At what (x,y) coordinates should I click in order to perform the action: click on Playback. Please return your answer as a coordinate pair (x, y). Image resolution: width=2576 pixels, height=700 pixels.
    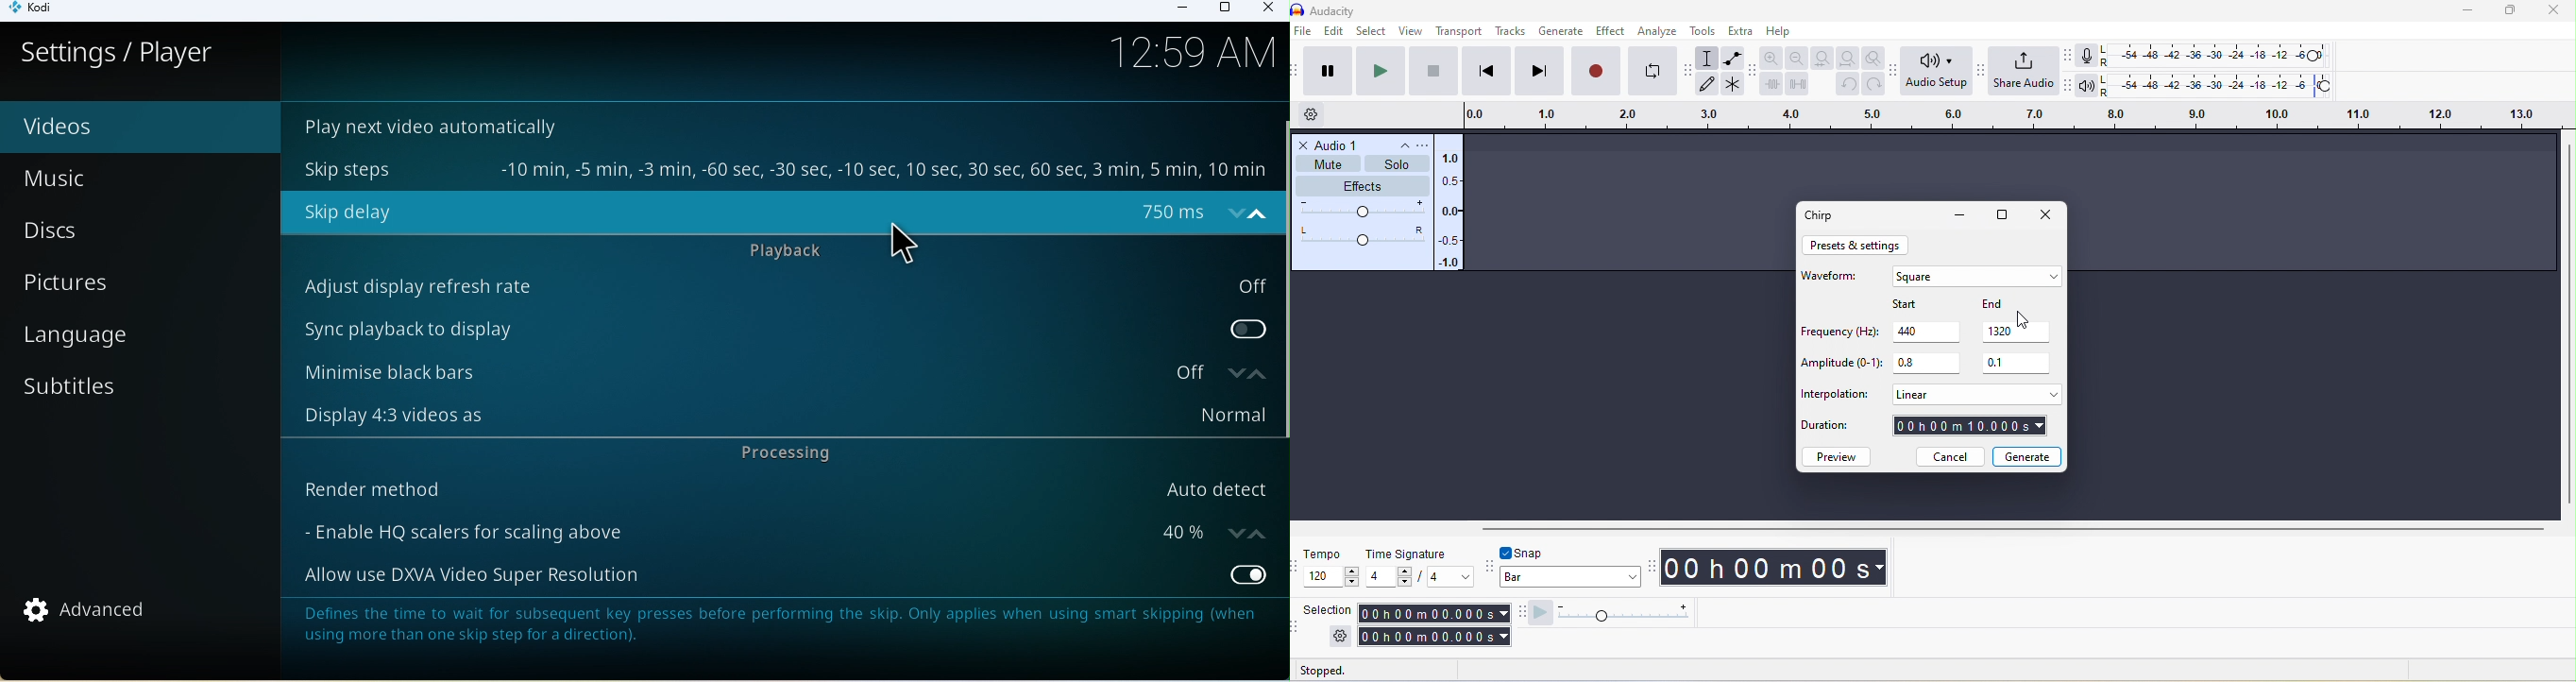
    Looking at the image, I should click on (798, 253).